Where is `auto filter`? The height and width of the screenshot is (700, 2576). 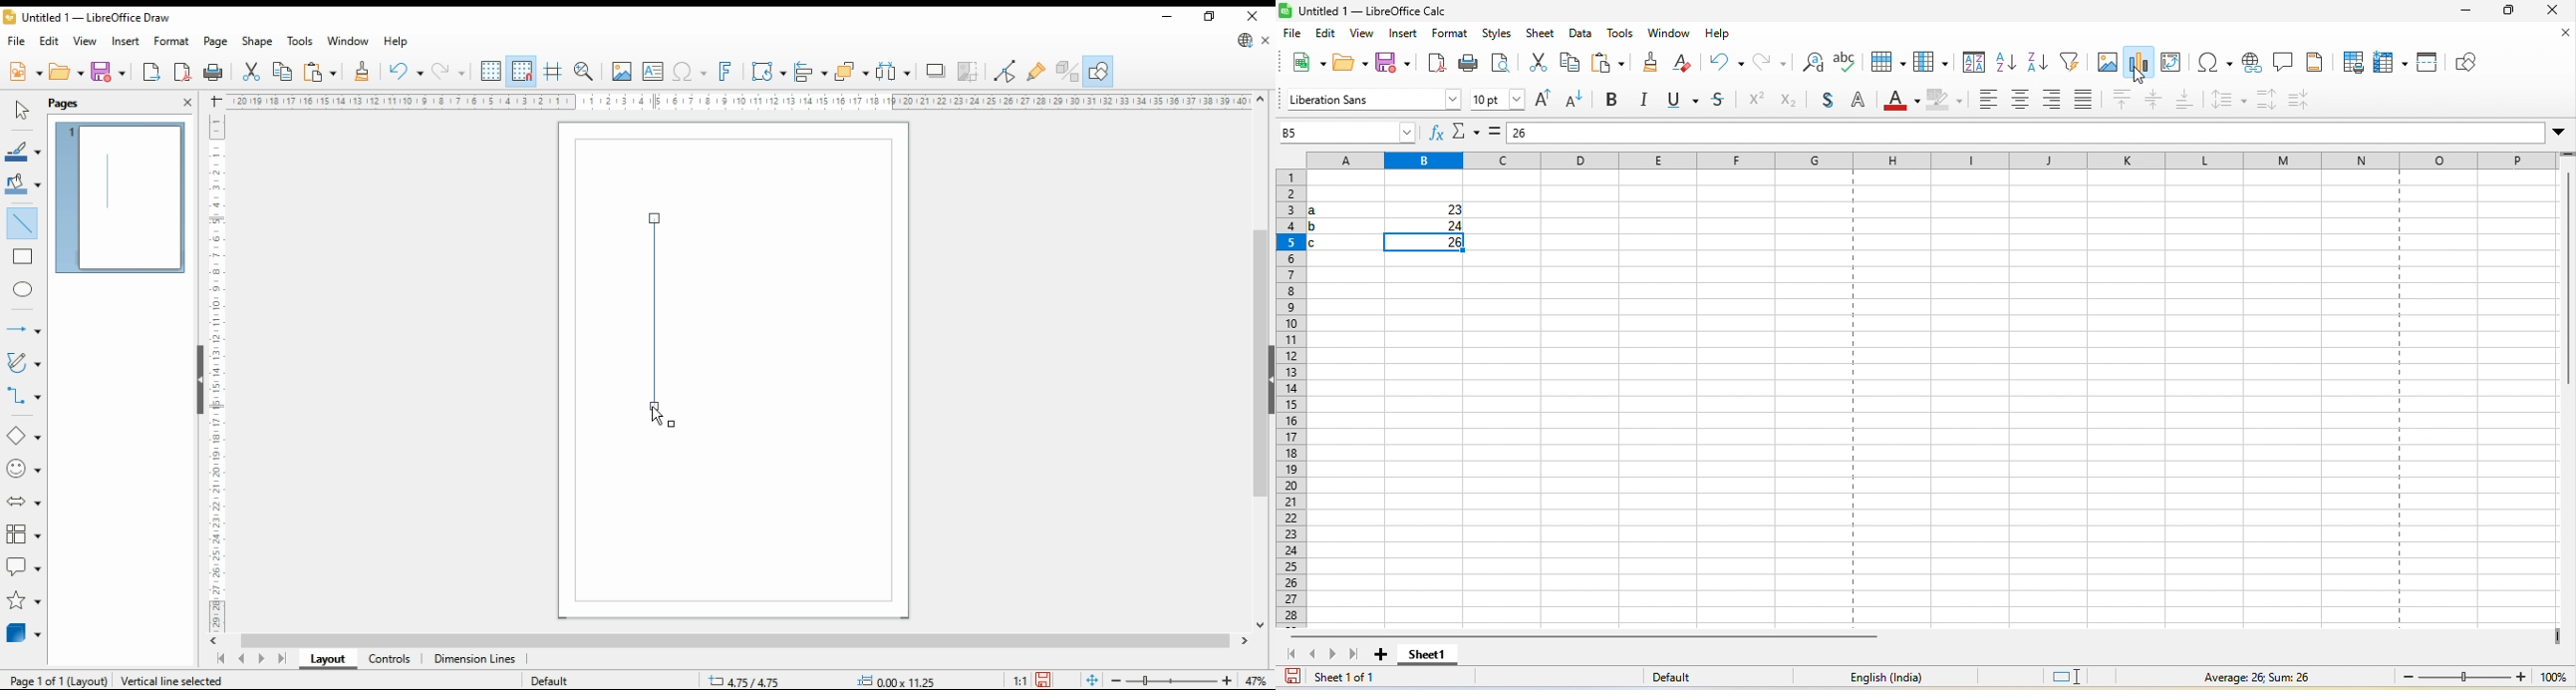
auto filter is located at coordinates (2071, 62).